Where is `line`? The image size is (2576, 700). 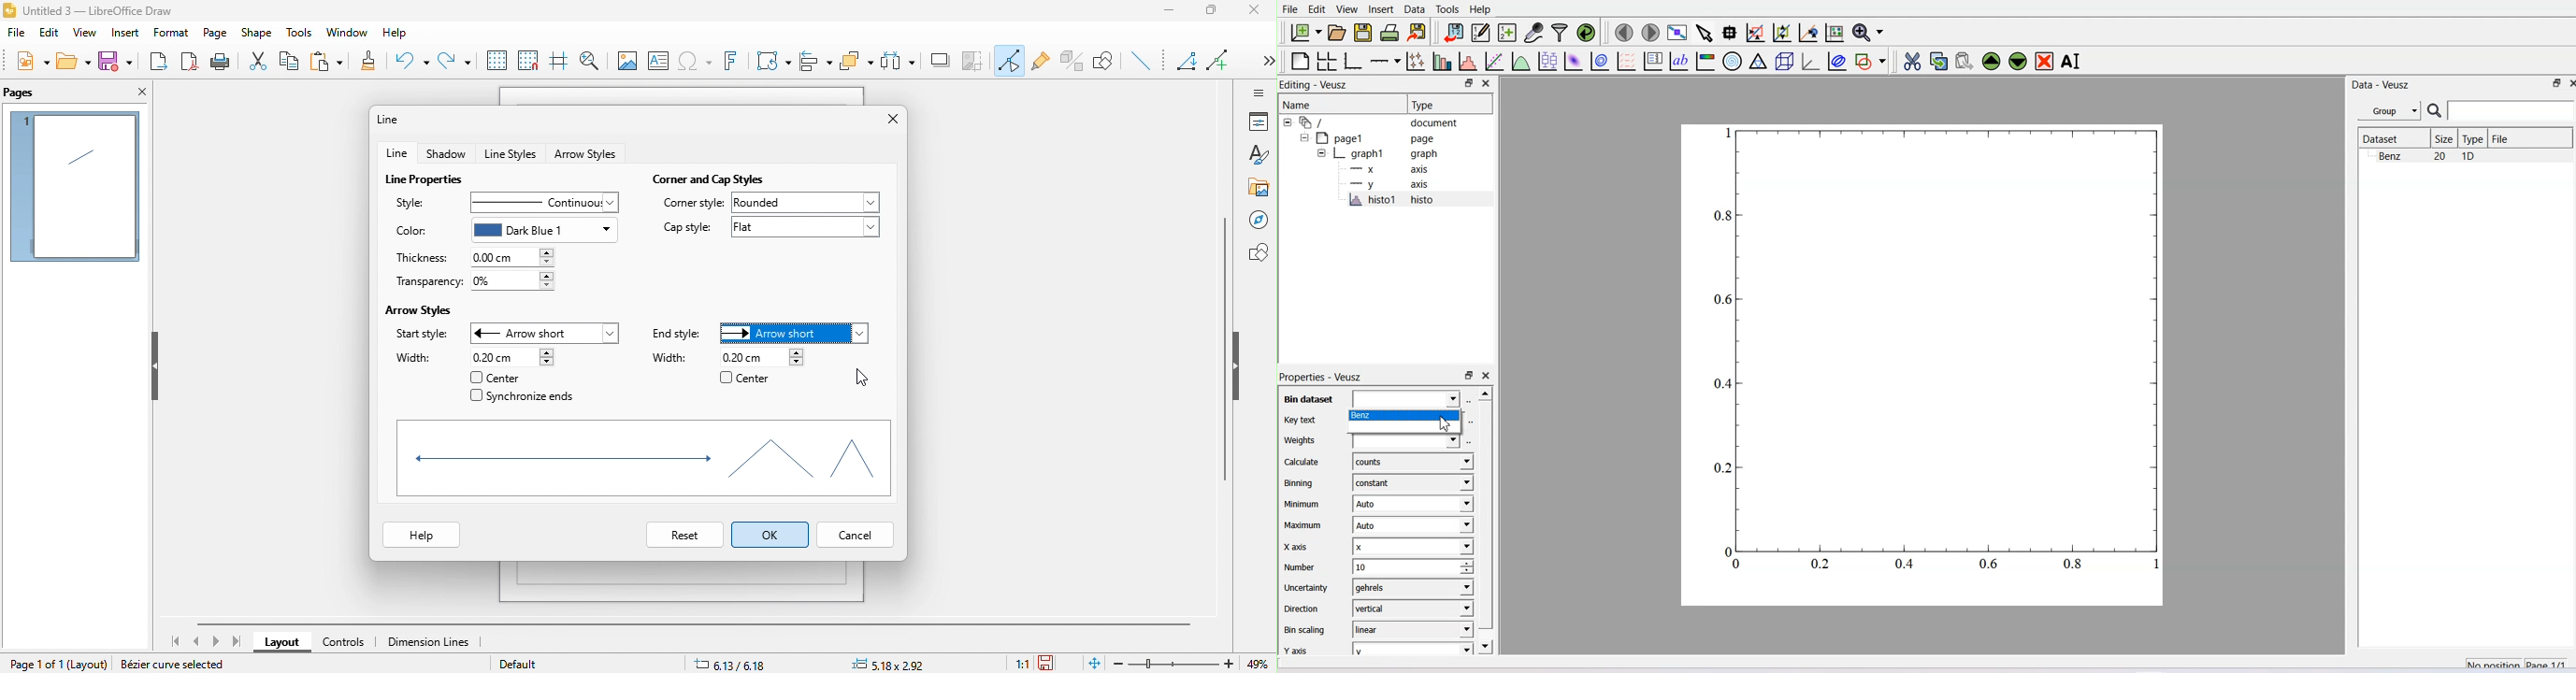 line is located at coordinates (397, 153).